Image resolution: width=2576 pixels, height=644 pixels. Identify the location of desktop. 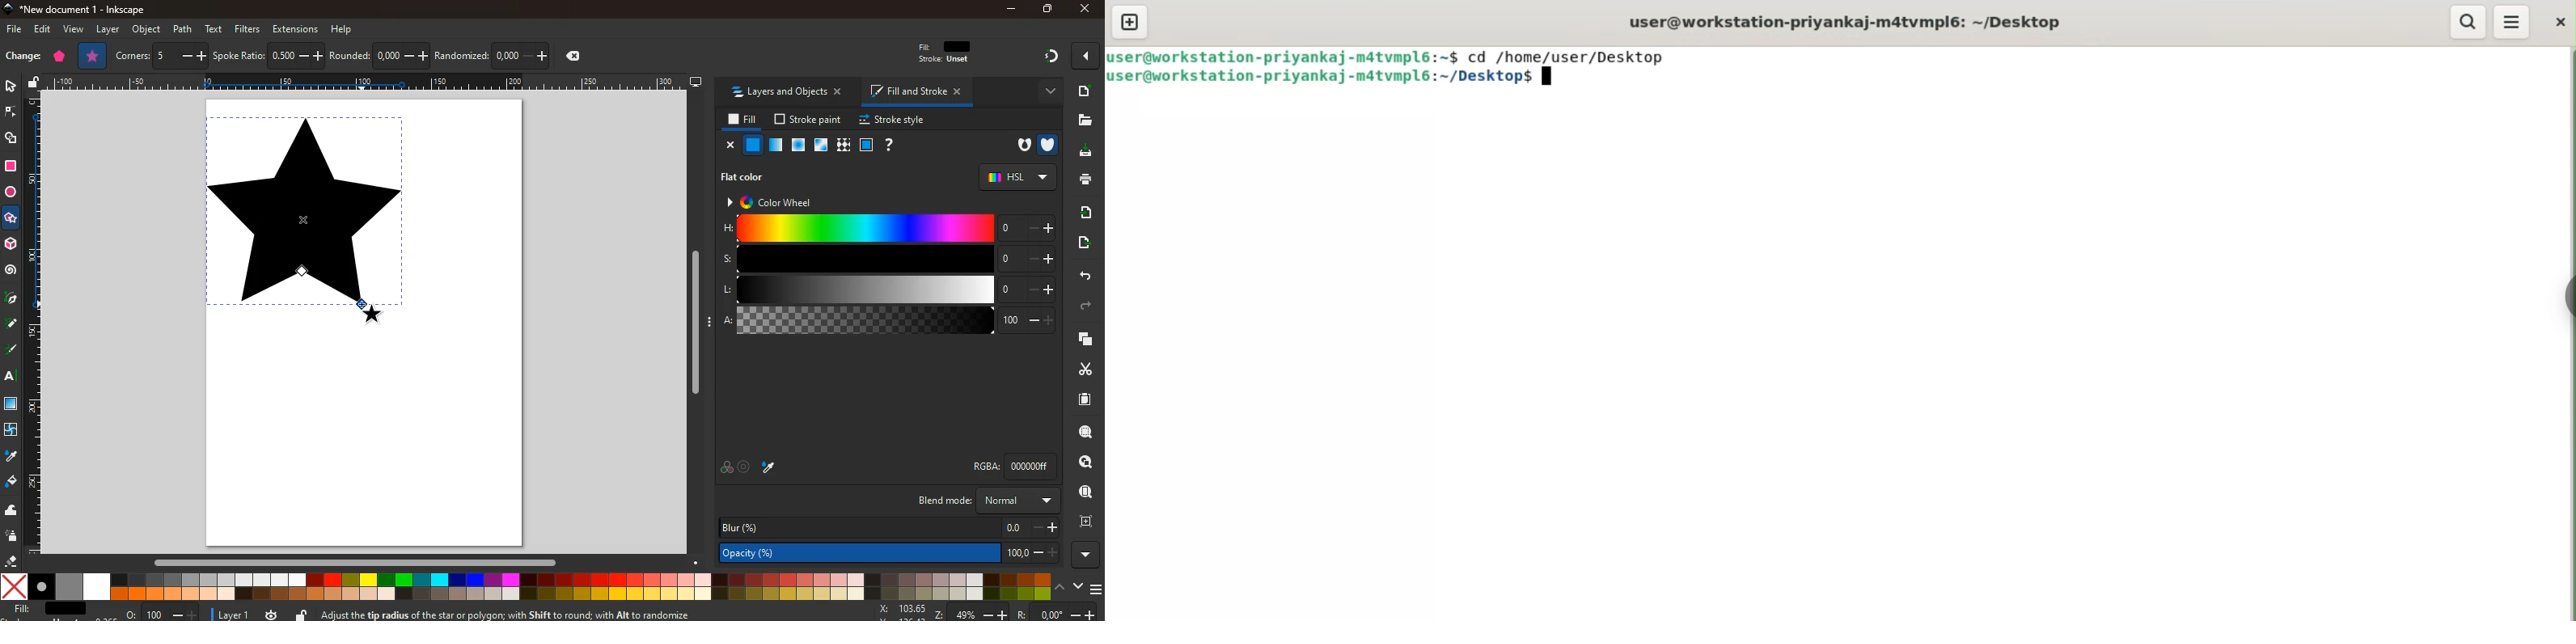
(696, 80).